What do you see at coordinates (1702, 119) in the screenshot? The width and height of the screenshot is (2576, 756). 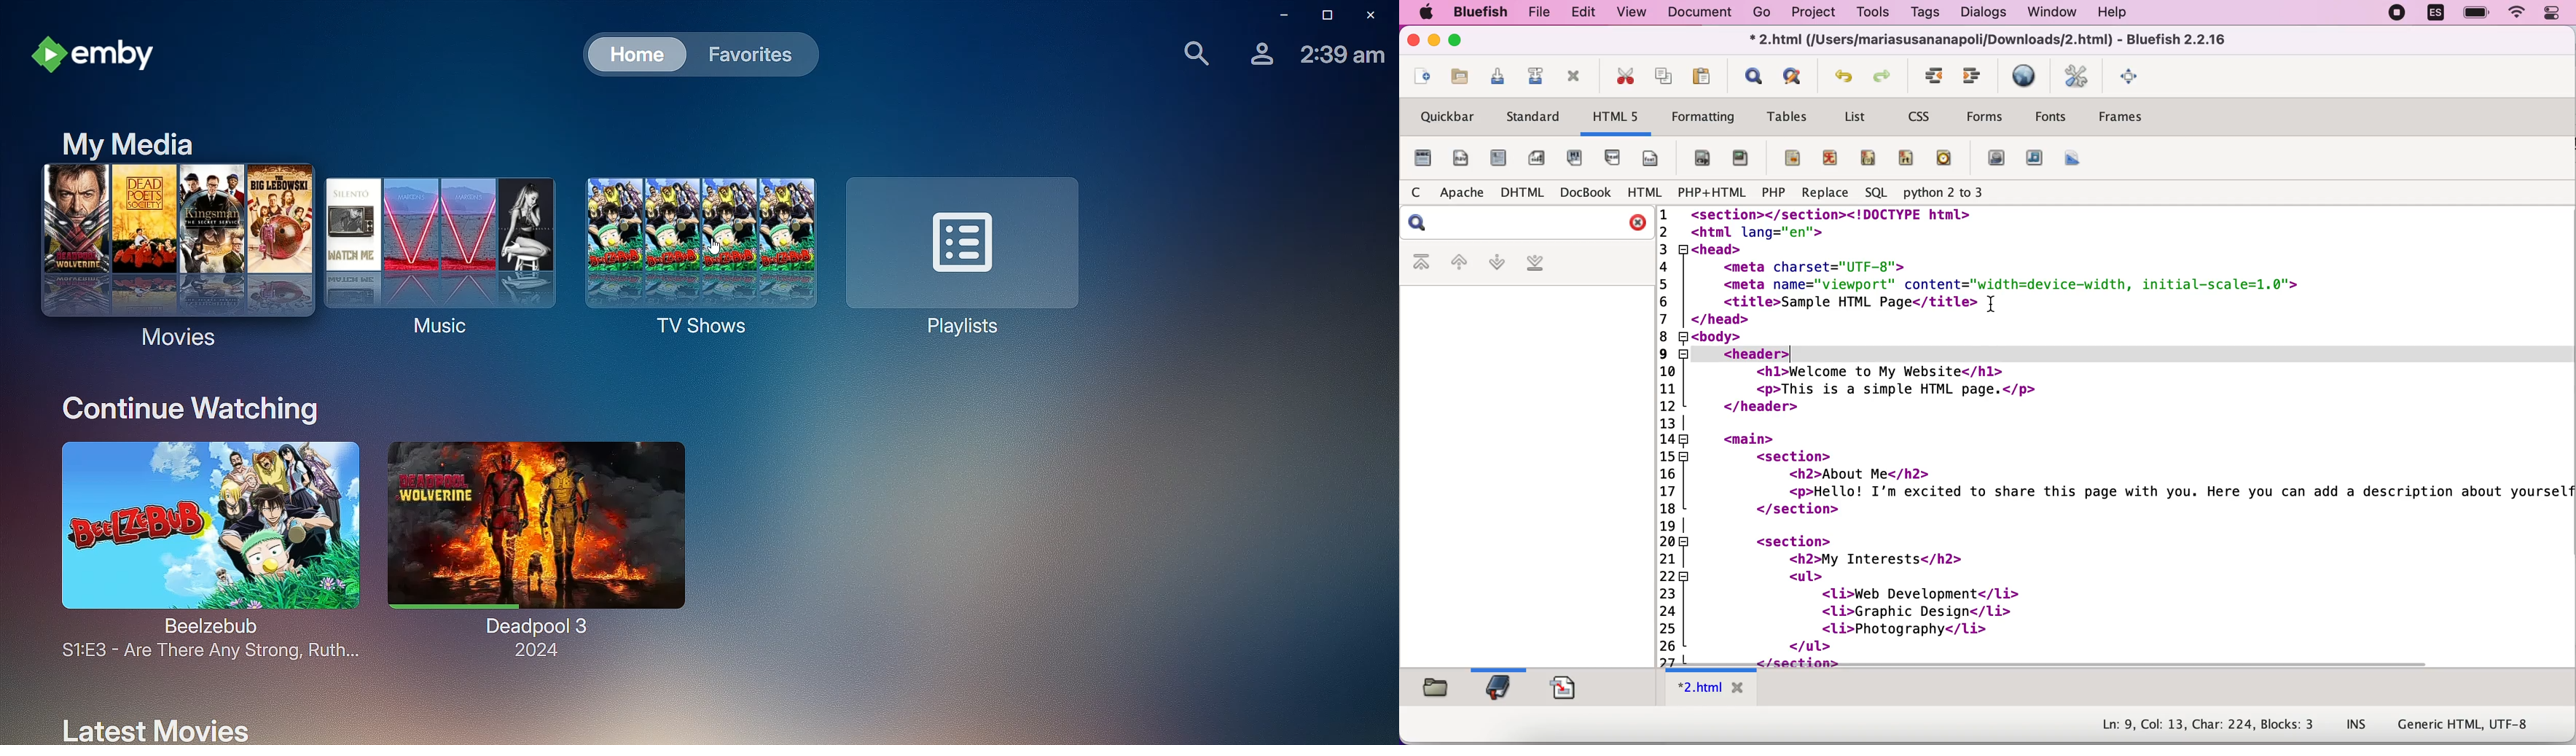 I see `formatting` at bounding box center [1702, 119].